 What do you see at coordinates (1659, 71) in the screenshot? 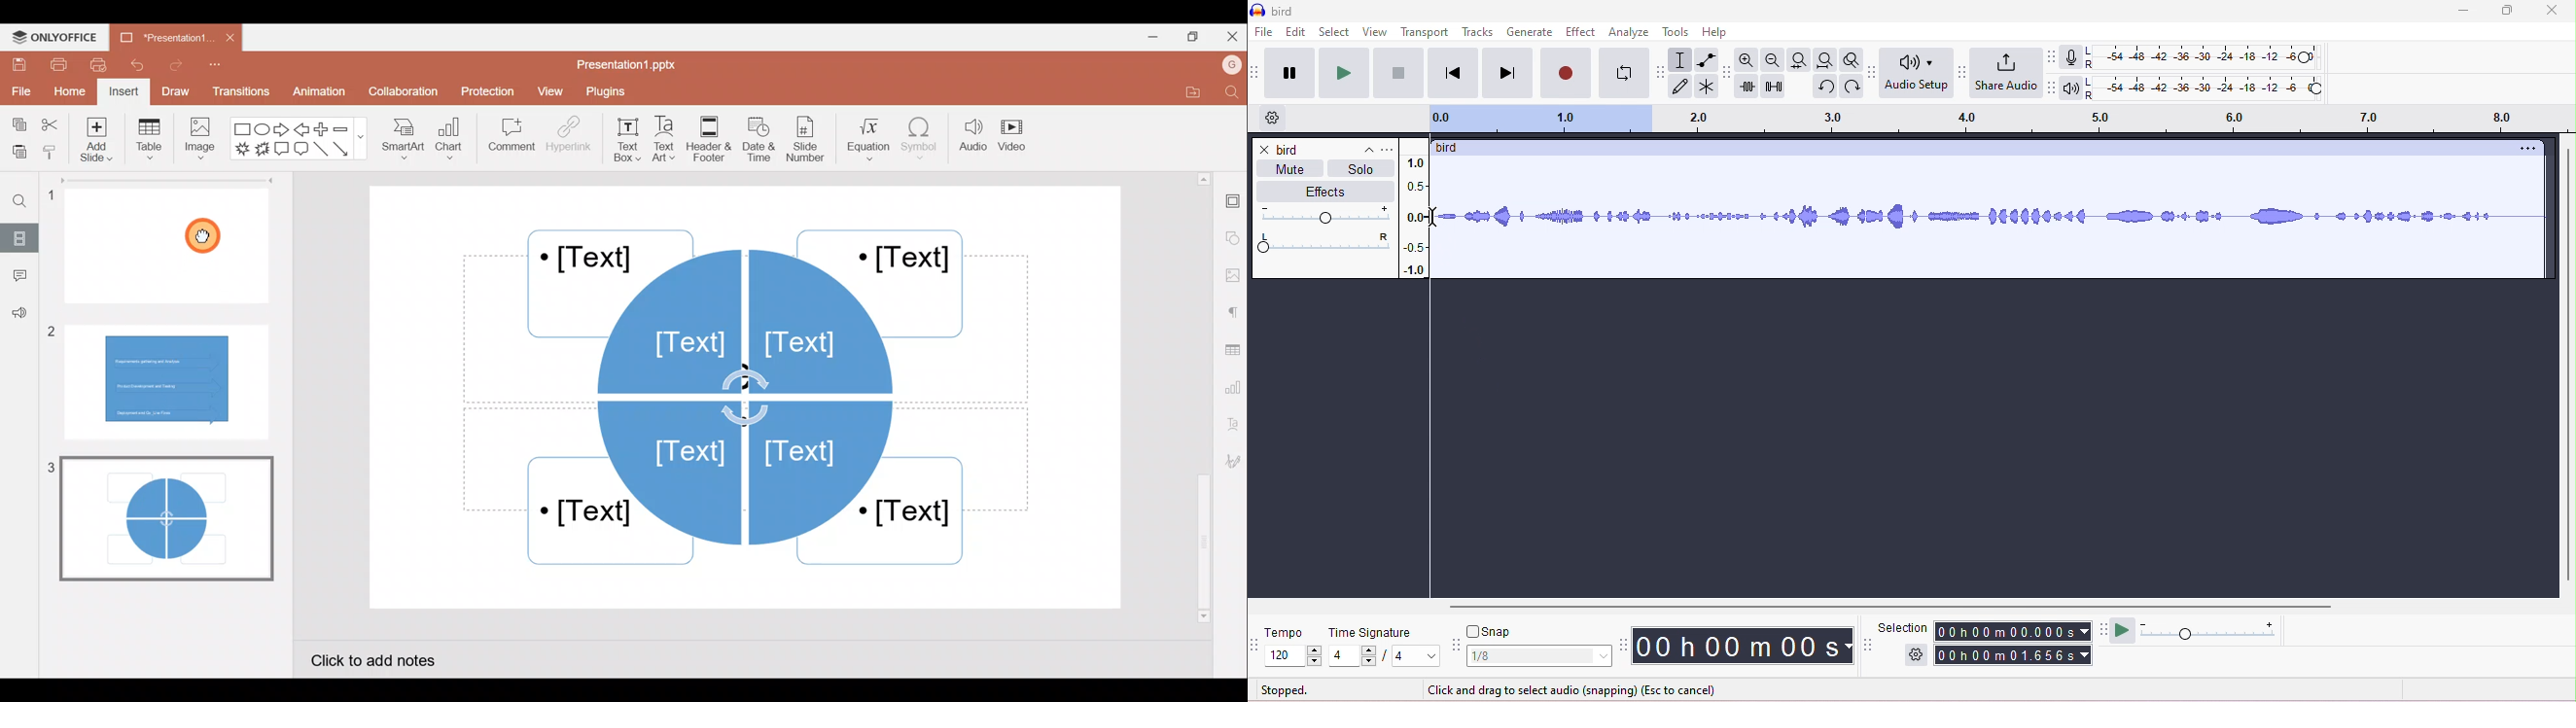
I see `tools tool bar` at bounding box center [1659, 71].